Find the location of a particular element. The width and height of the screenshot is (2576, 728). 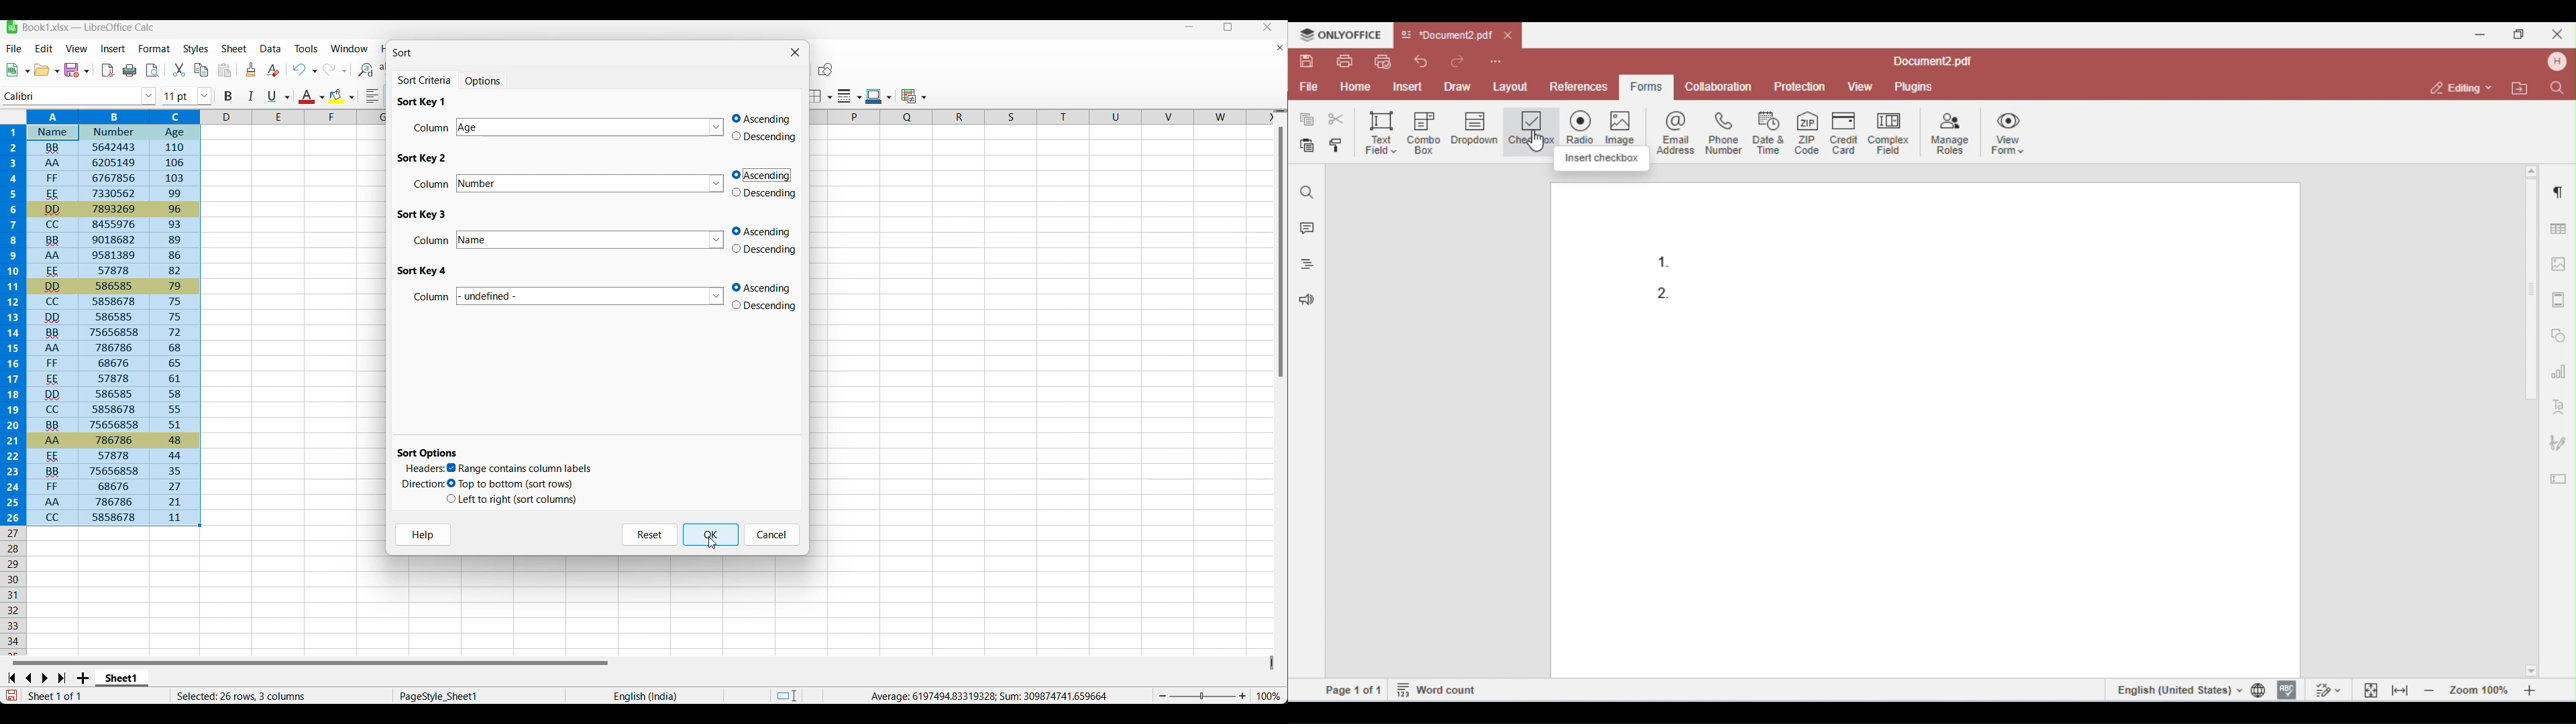

column name is located at coordinates (589, 129).